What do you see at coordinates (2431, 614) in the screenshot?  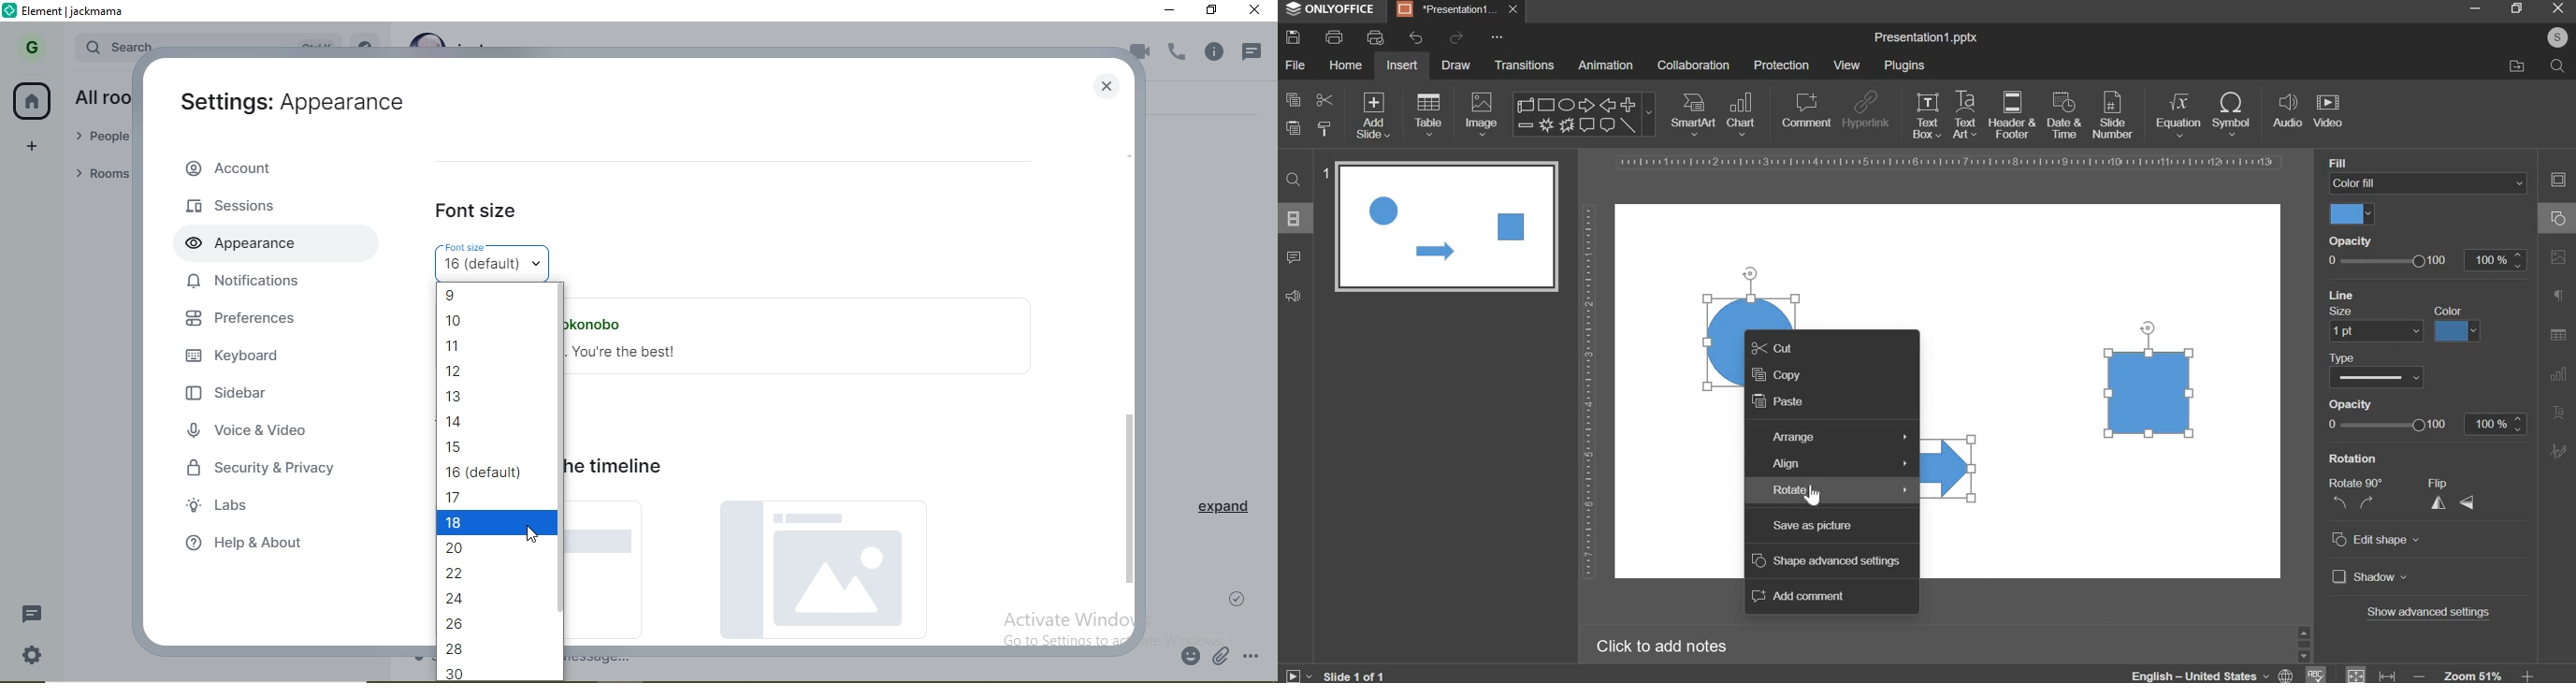 I see `show advanced settings` at bounding box center [2431, 614].